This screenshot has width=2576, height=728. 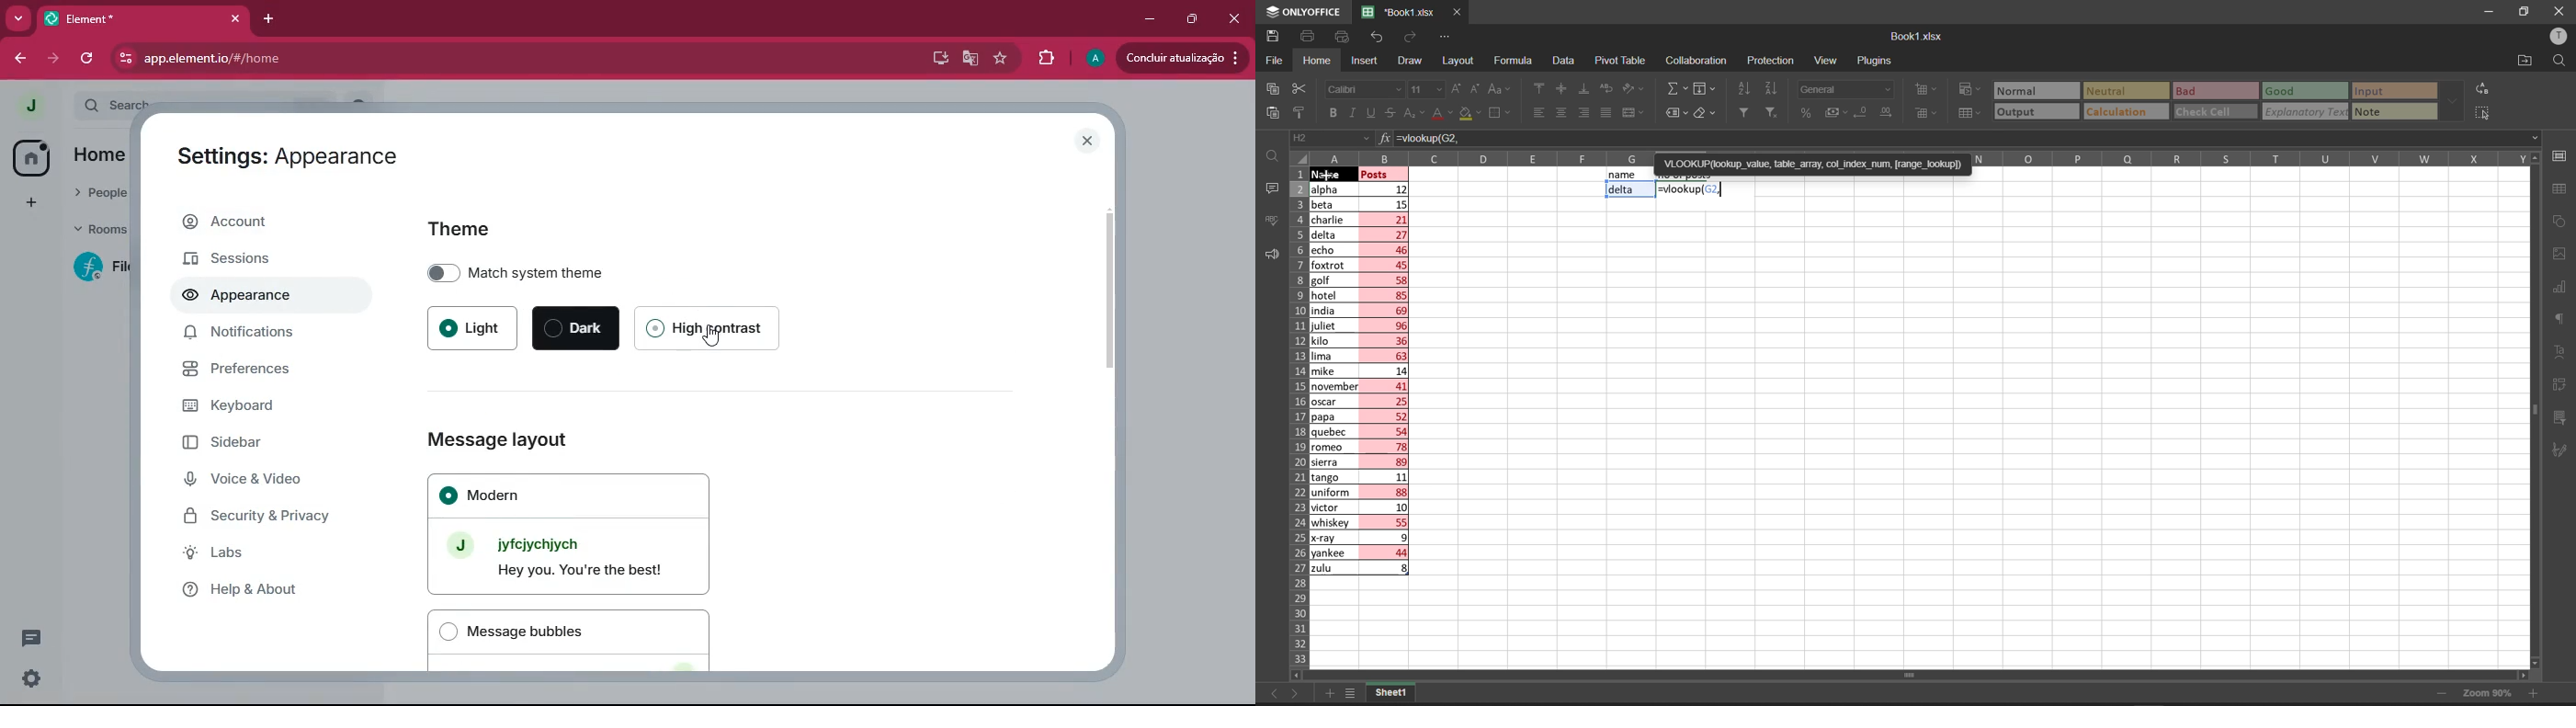 What do you see at coordinates (266, 553) in the screenshot?
I see `labs` at bounding box center [266, 553].